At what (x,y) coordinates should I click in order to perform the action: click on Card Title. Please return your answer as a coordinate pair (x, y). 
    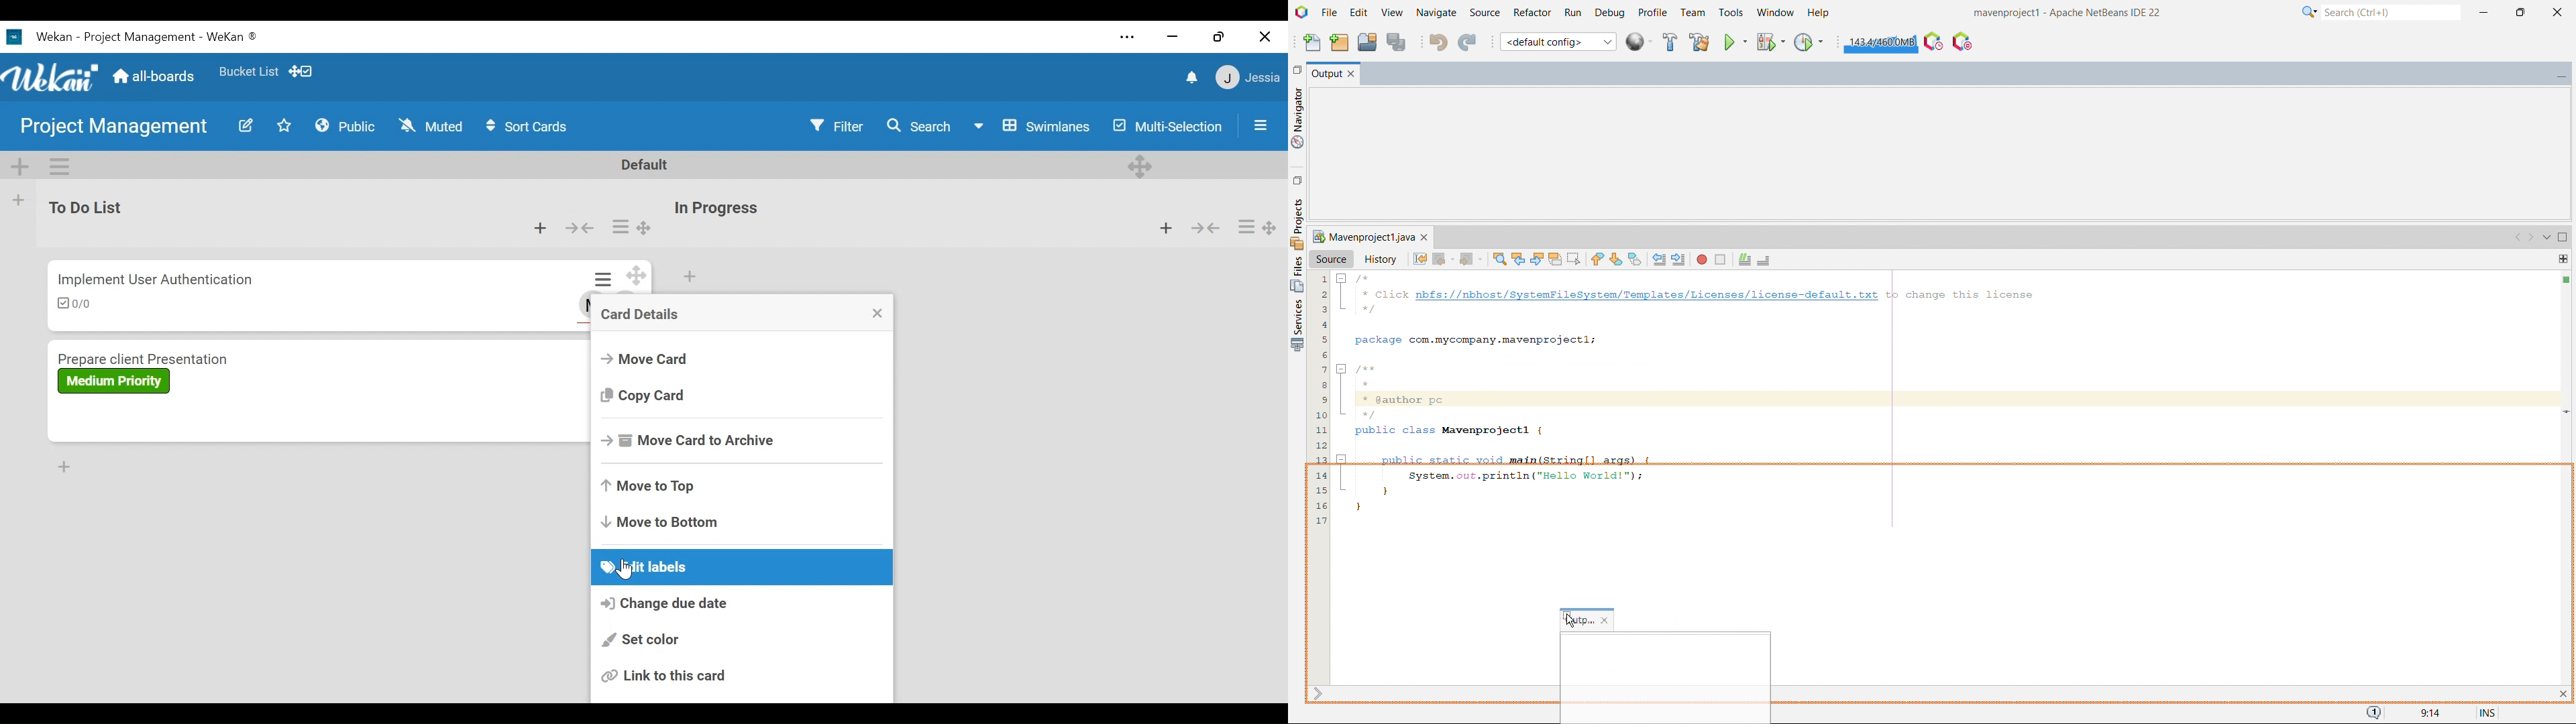
    Looking at the image, I should click on (156, 278).